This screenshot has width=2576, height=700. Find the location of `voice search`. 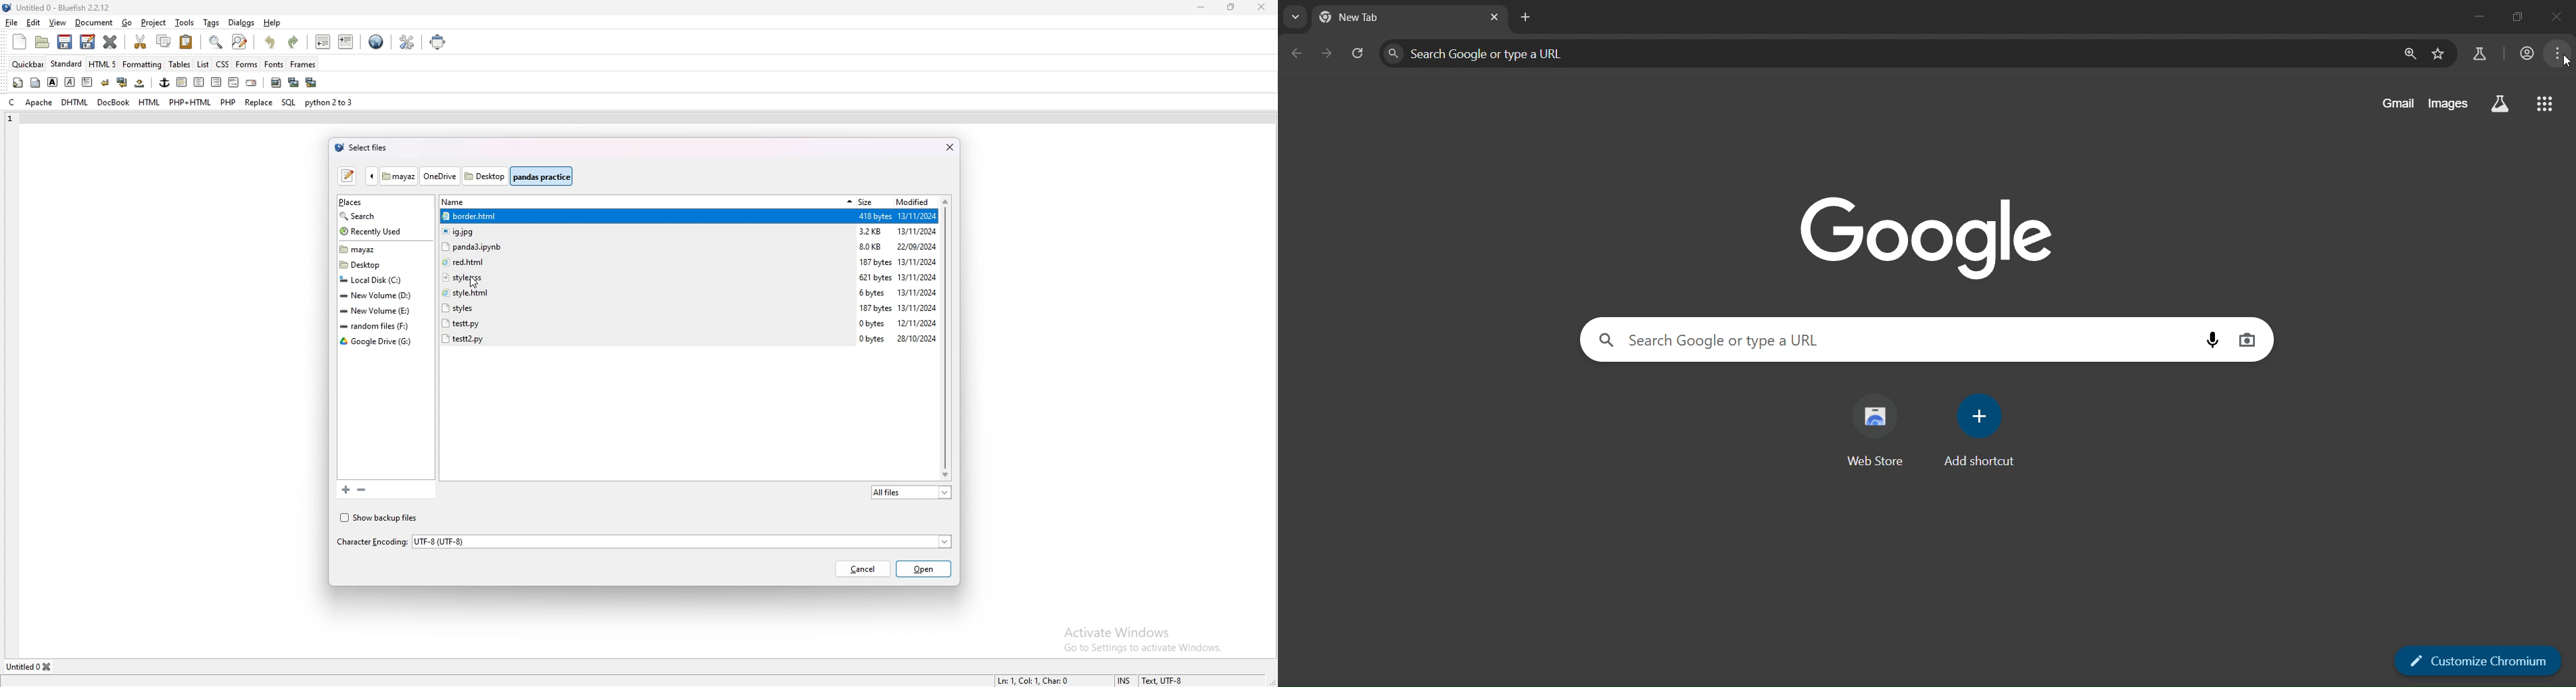

voice search is located at coordinates (2212, 339).